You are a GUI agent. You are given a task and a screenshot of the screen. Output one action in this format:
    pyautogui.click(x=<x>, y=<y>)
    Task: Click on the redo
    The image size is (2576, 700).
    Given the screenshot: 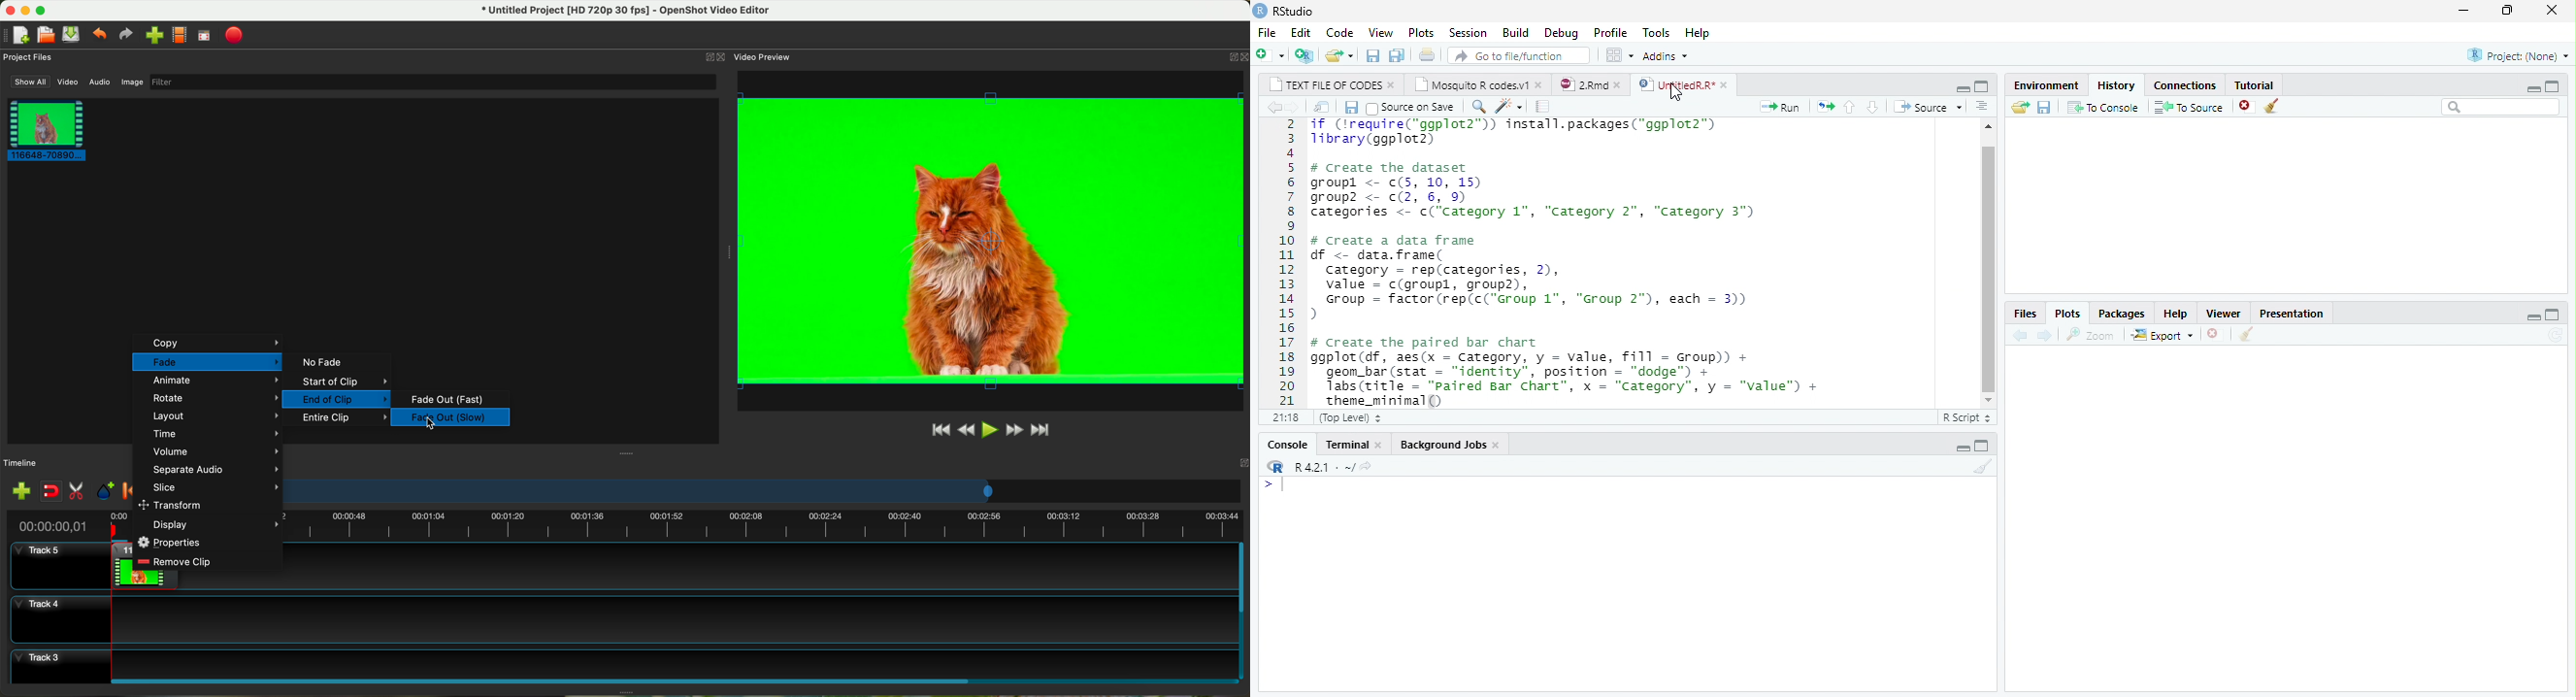 What is the action you would take?
    pyautogui.click(x=125, y=34)
    